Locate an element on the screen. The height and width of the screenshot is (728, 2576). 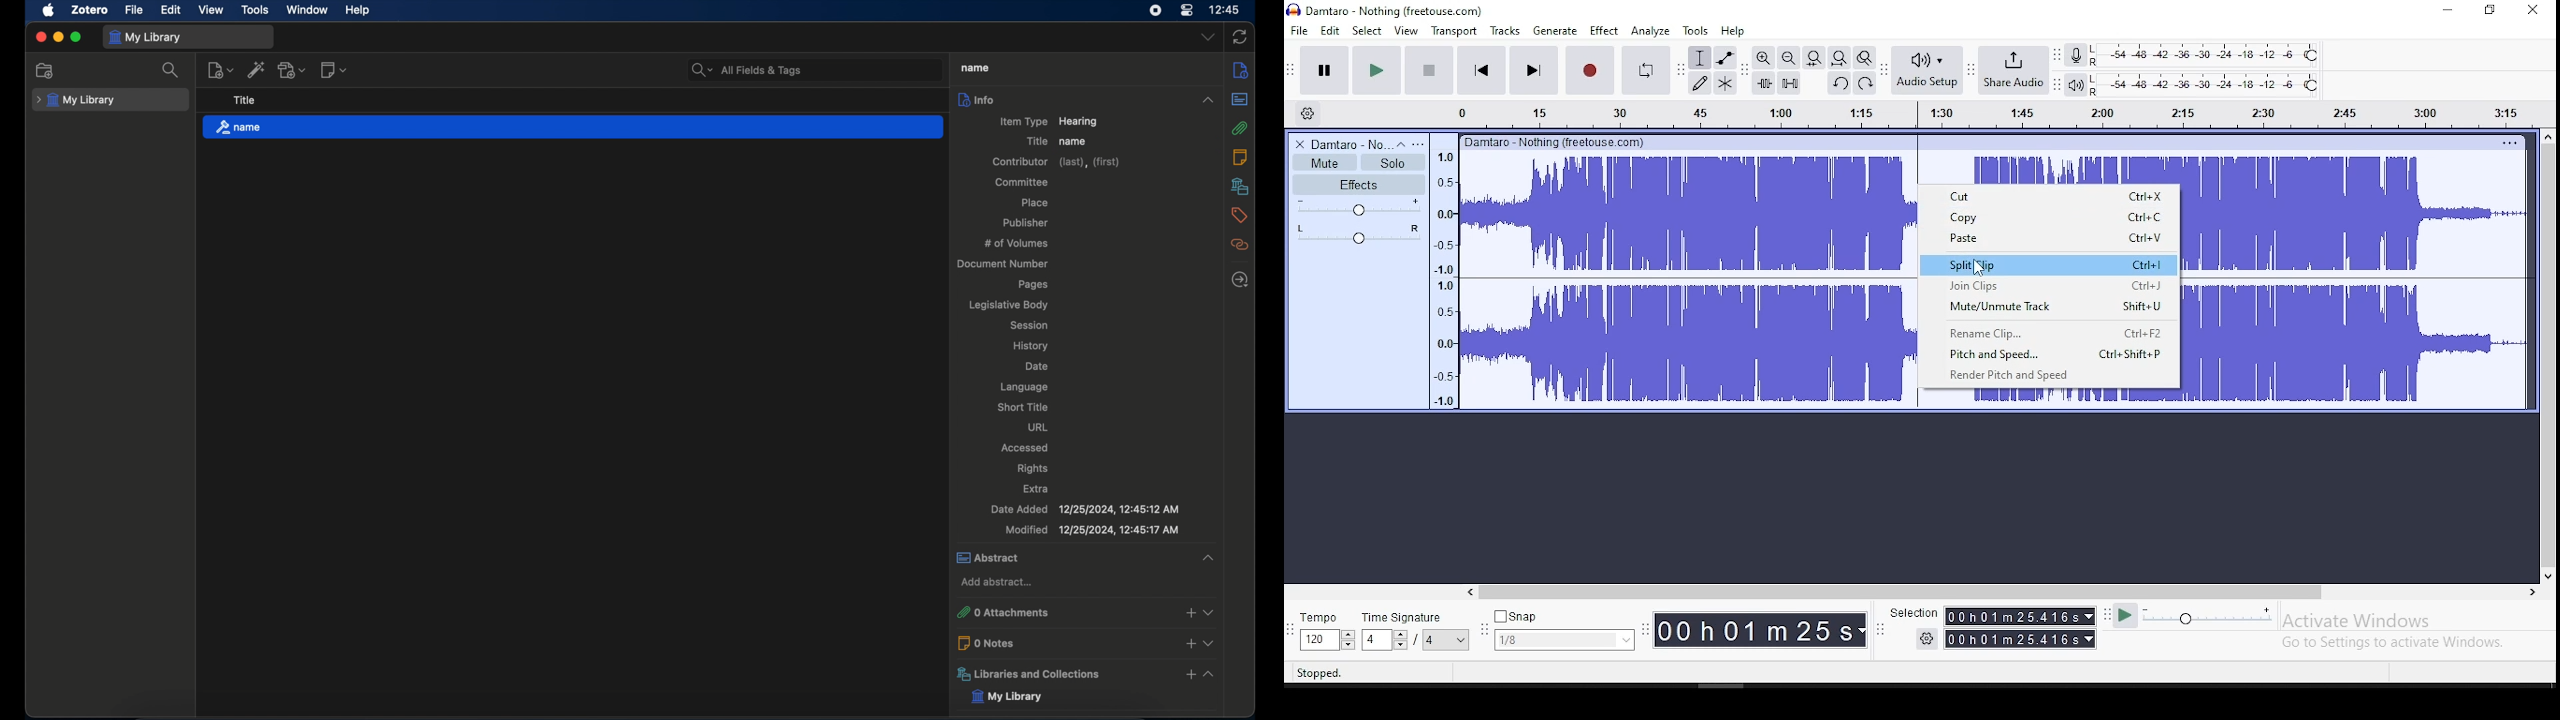
zoom out is located at coordinates (1788, 57).